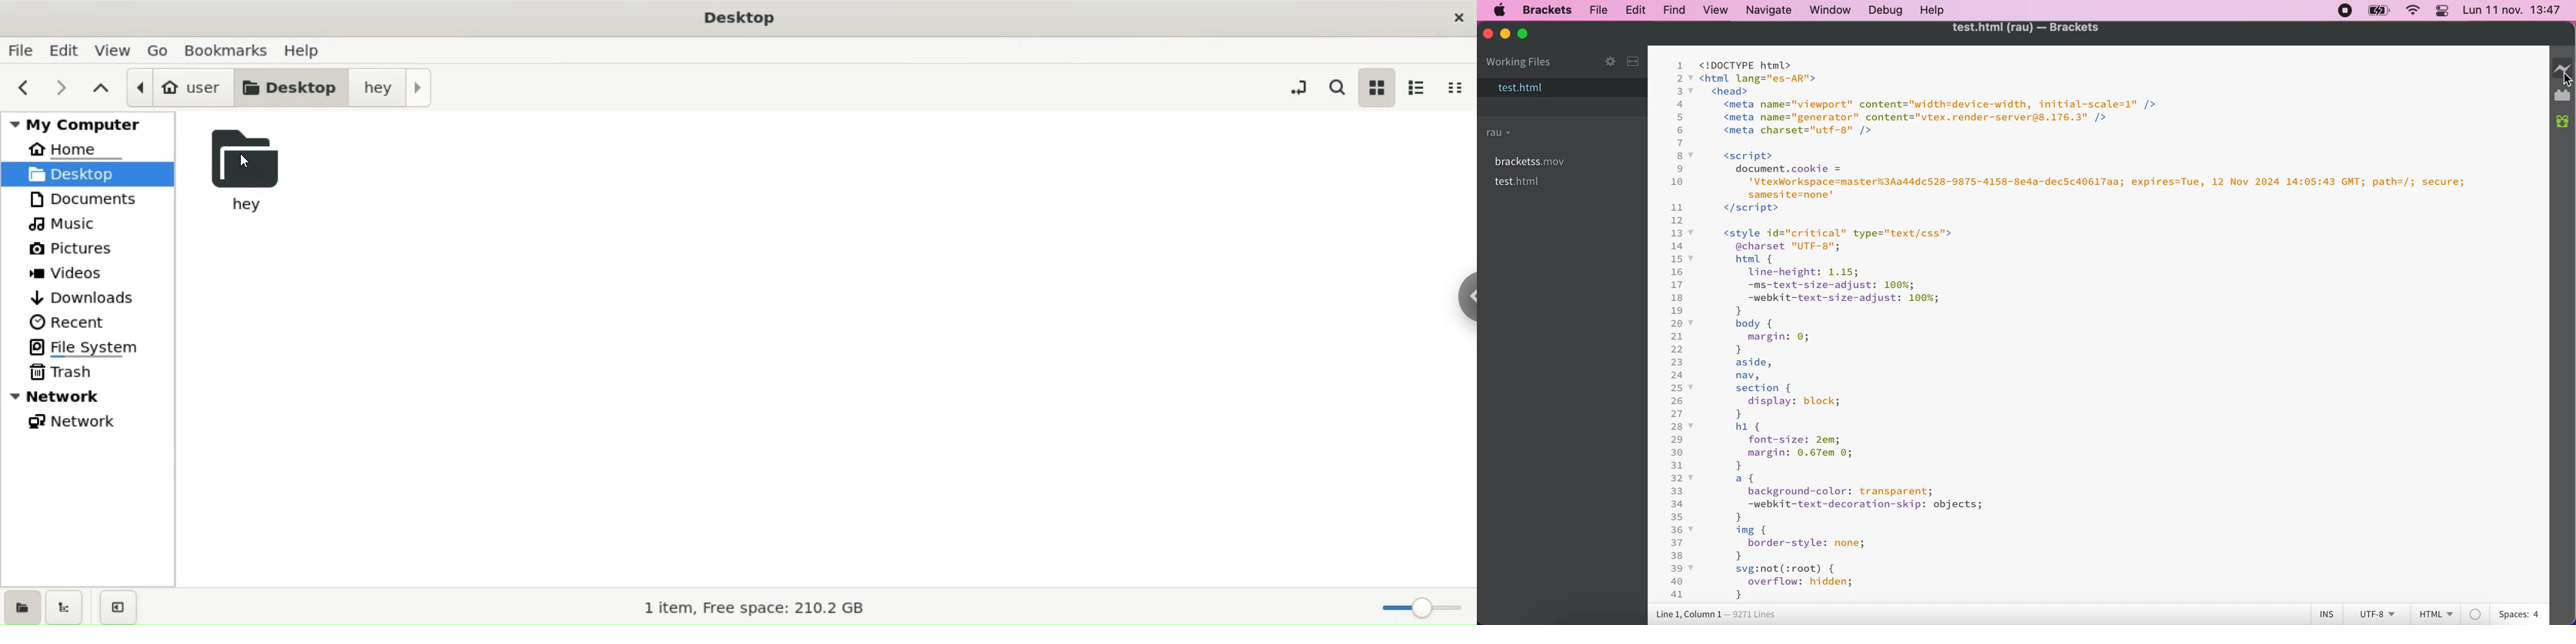  I want to click on wifi, so click(2412, 12).